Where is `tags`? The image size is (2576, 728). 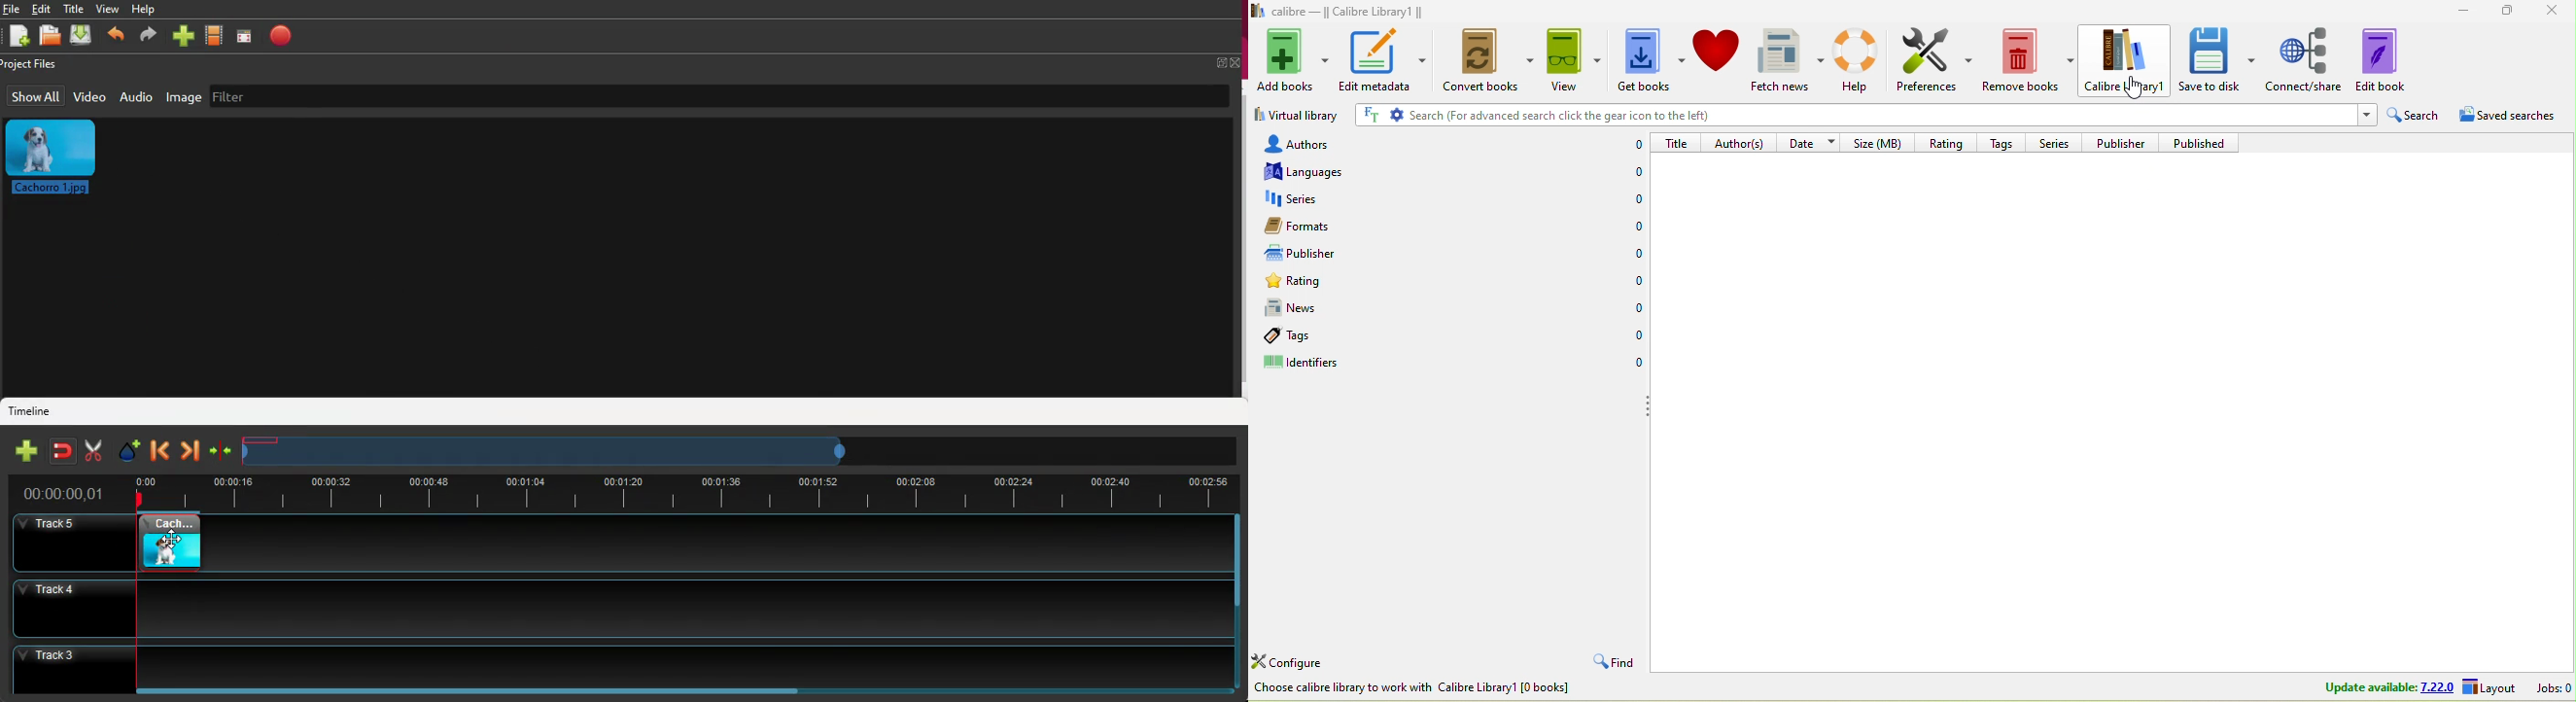
tags is located at coordinates (2005, 141).